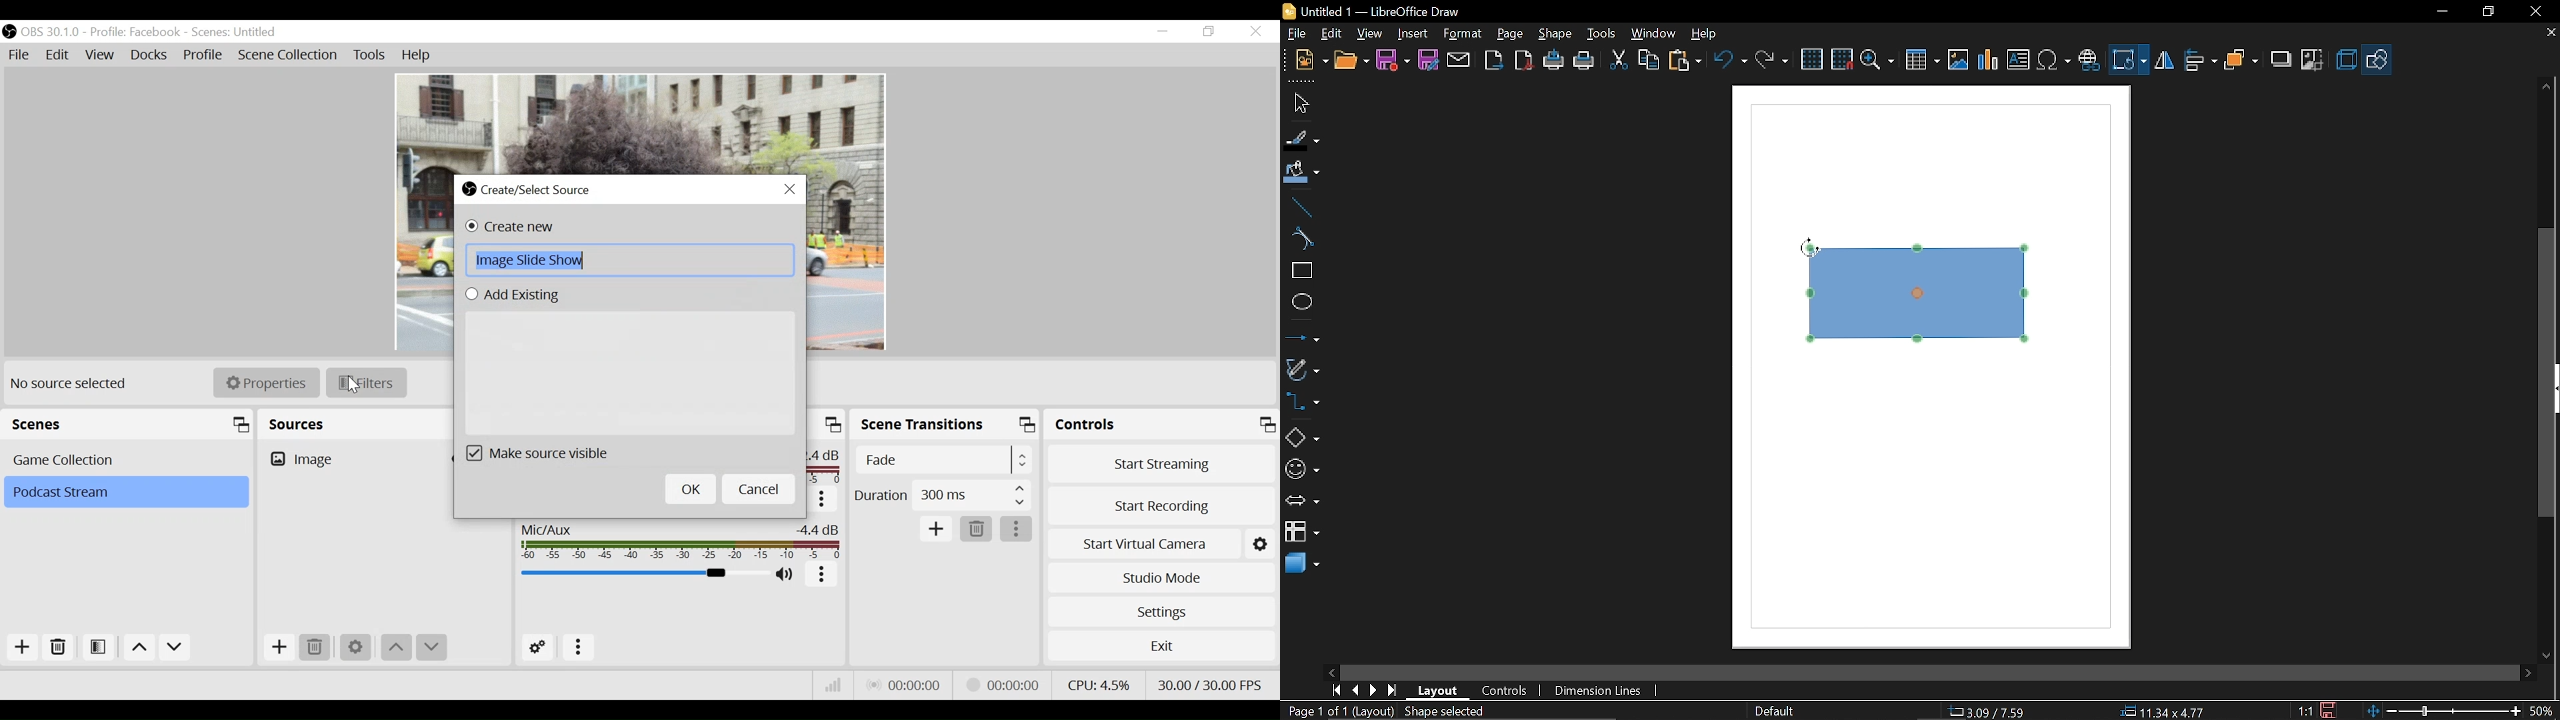 Image resolution: width=2576 pixels, height=728 pixels. Describe the element at coordinates (1163, 502) in the screenshot. I see `Start Recording` at that location.